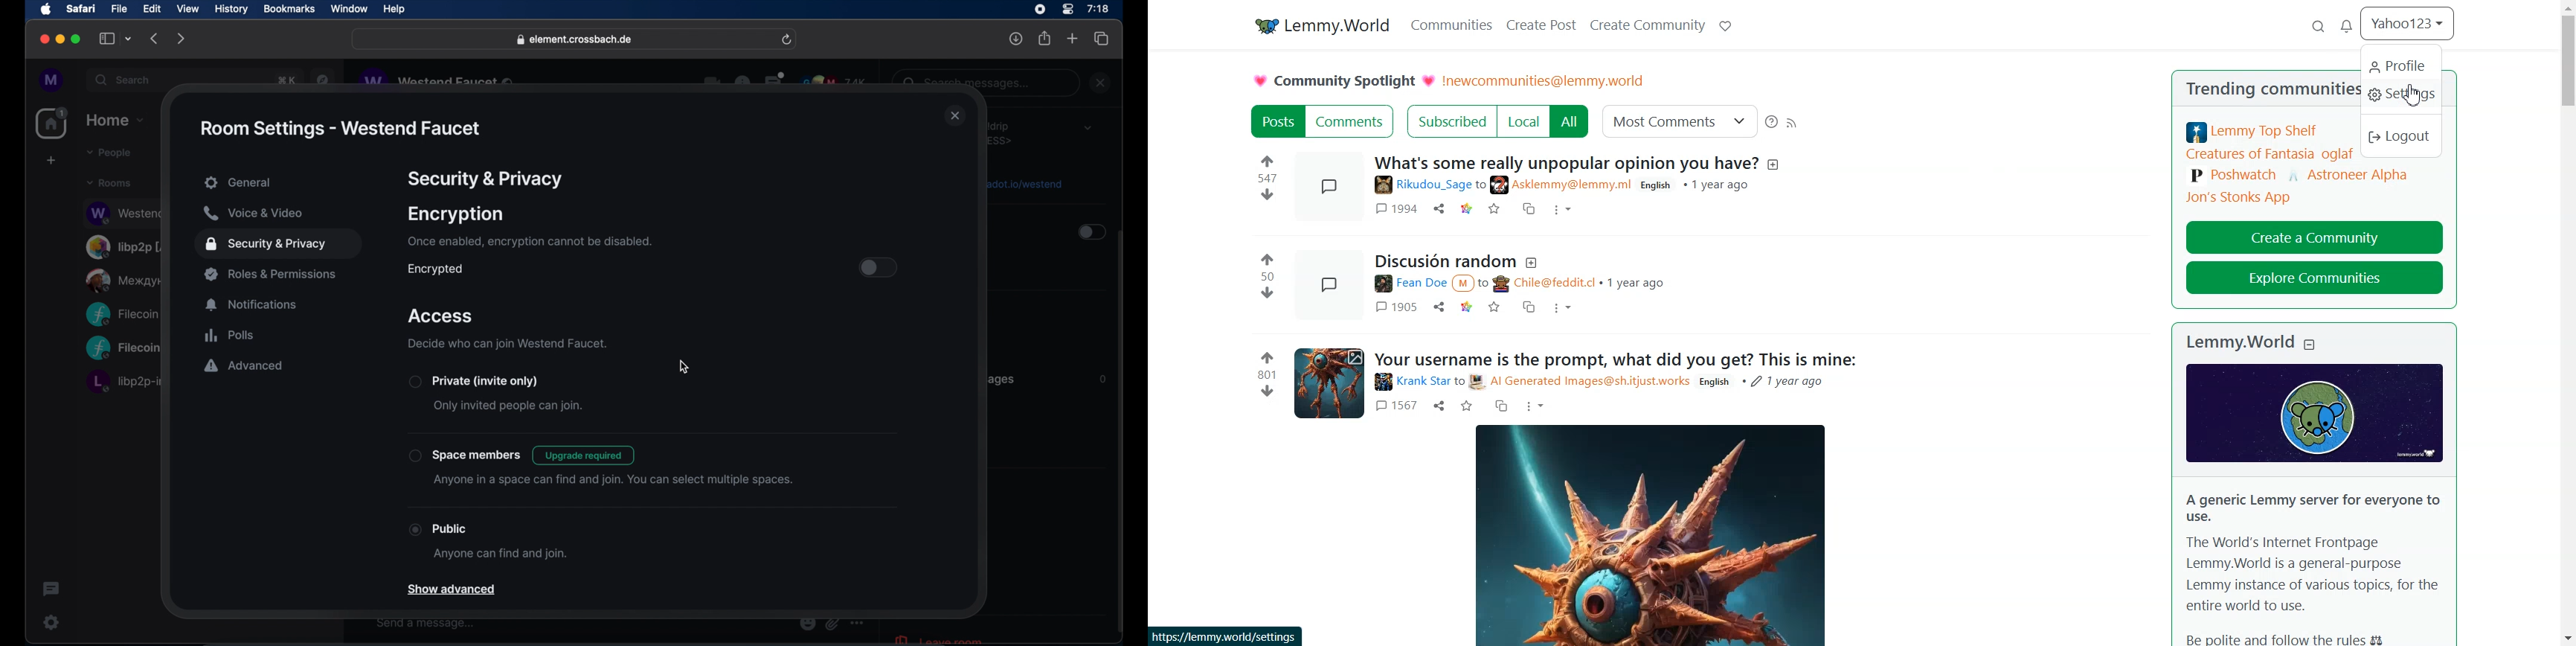  Describe the element at coordinates (614, 480) in the screenshot. I see `anyone in a space can find and join` at that location.